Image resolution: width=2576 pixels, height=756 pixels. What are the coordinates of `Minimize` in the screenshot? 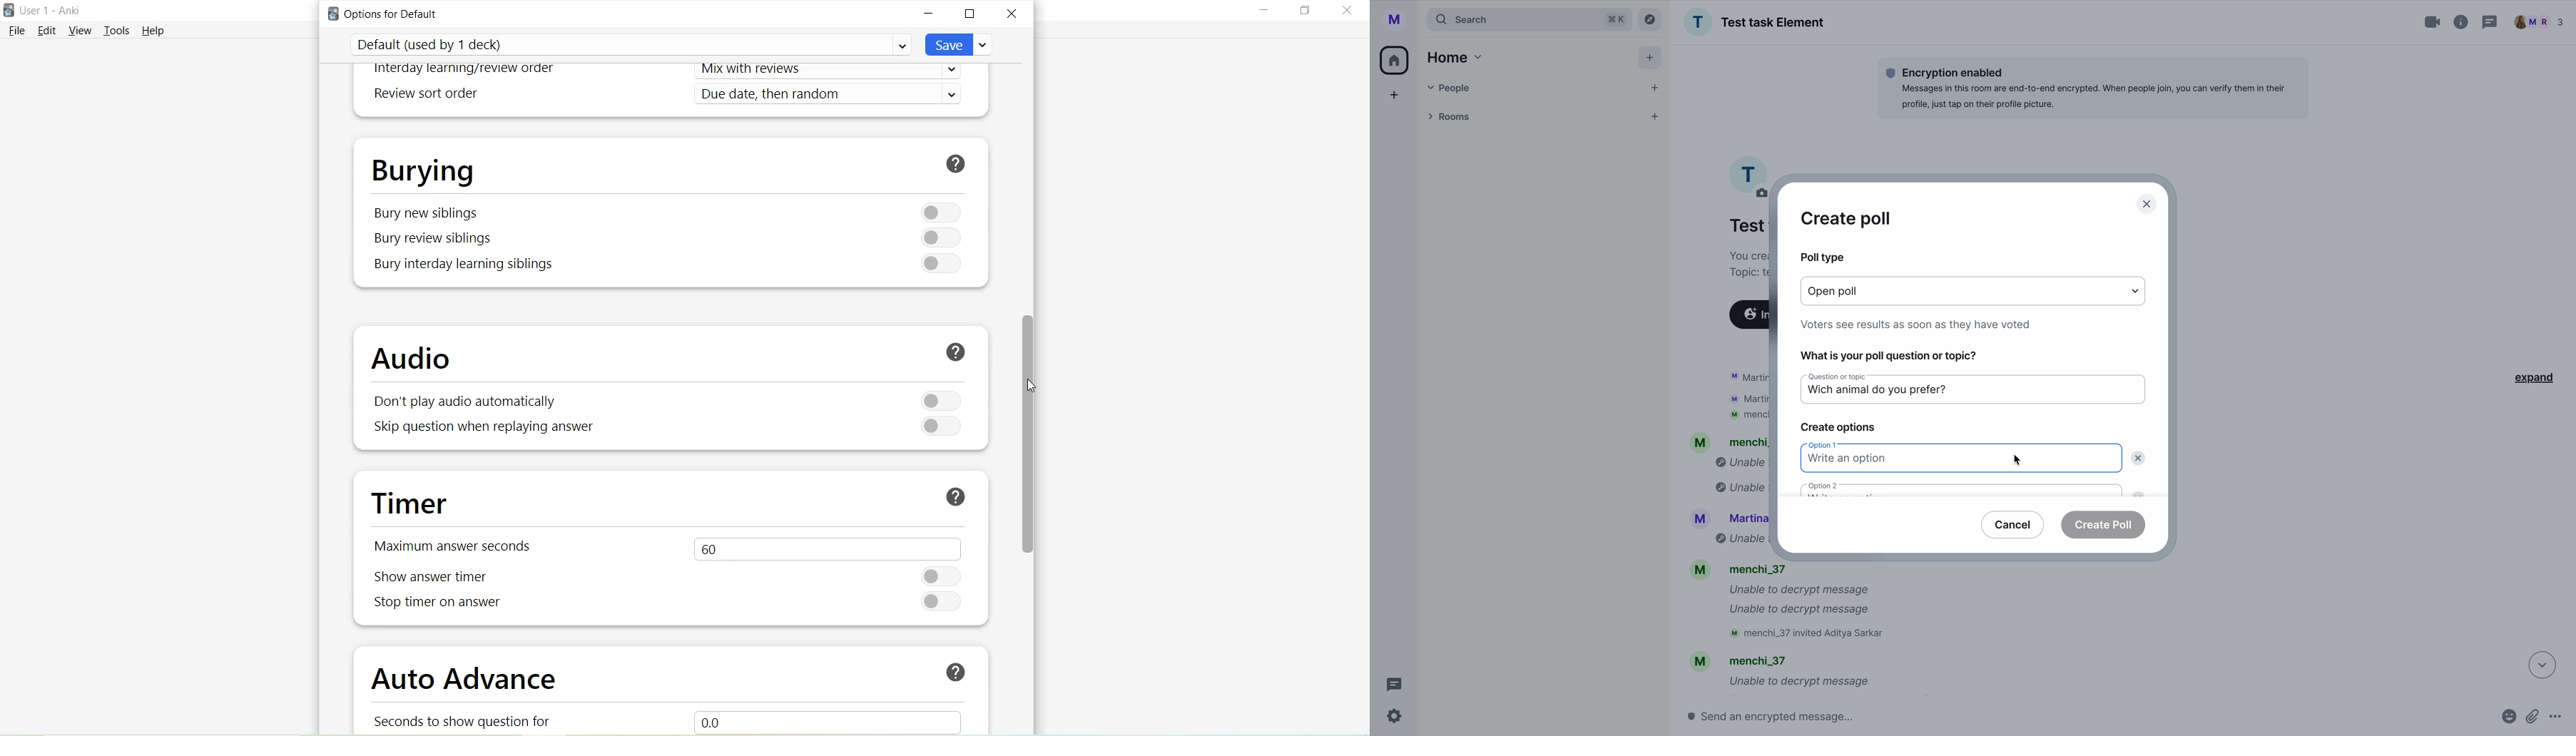 It's located at (930, 14).